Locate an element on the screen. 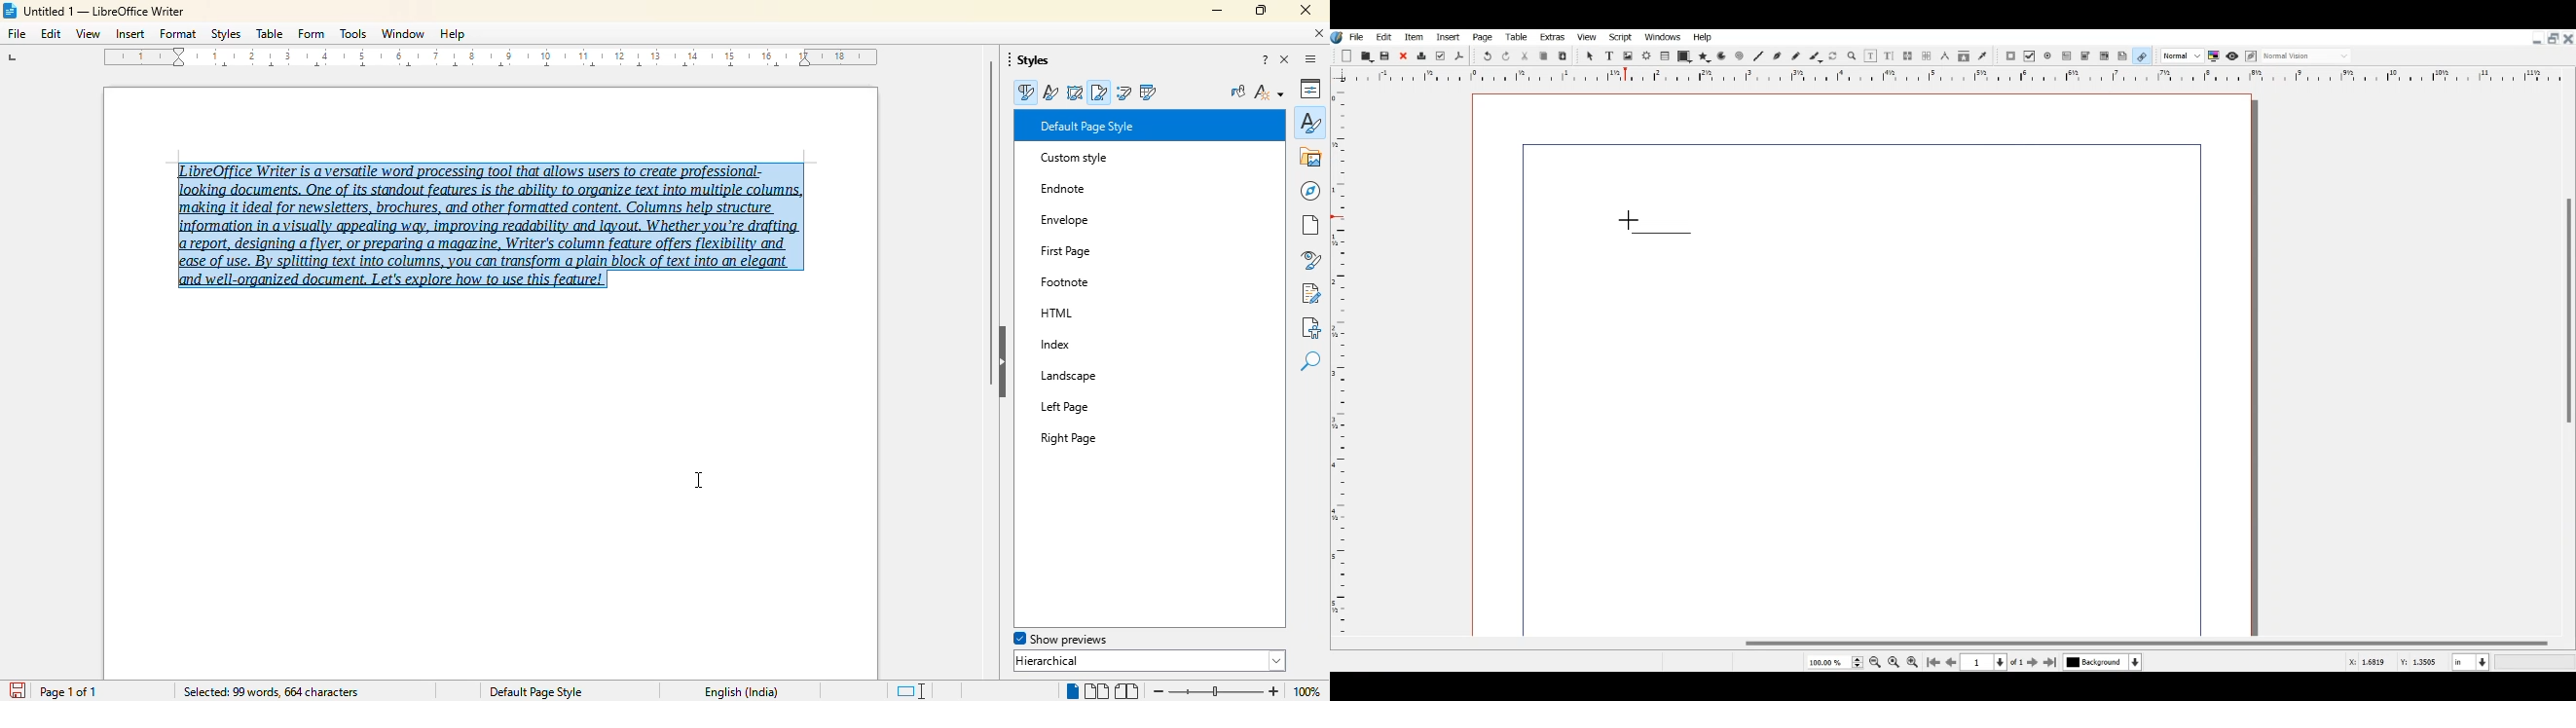  Add is located at coordinates (1346, 56).